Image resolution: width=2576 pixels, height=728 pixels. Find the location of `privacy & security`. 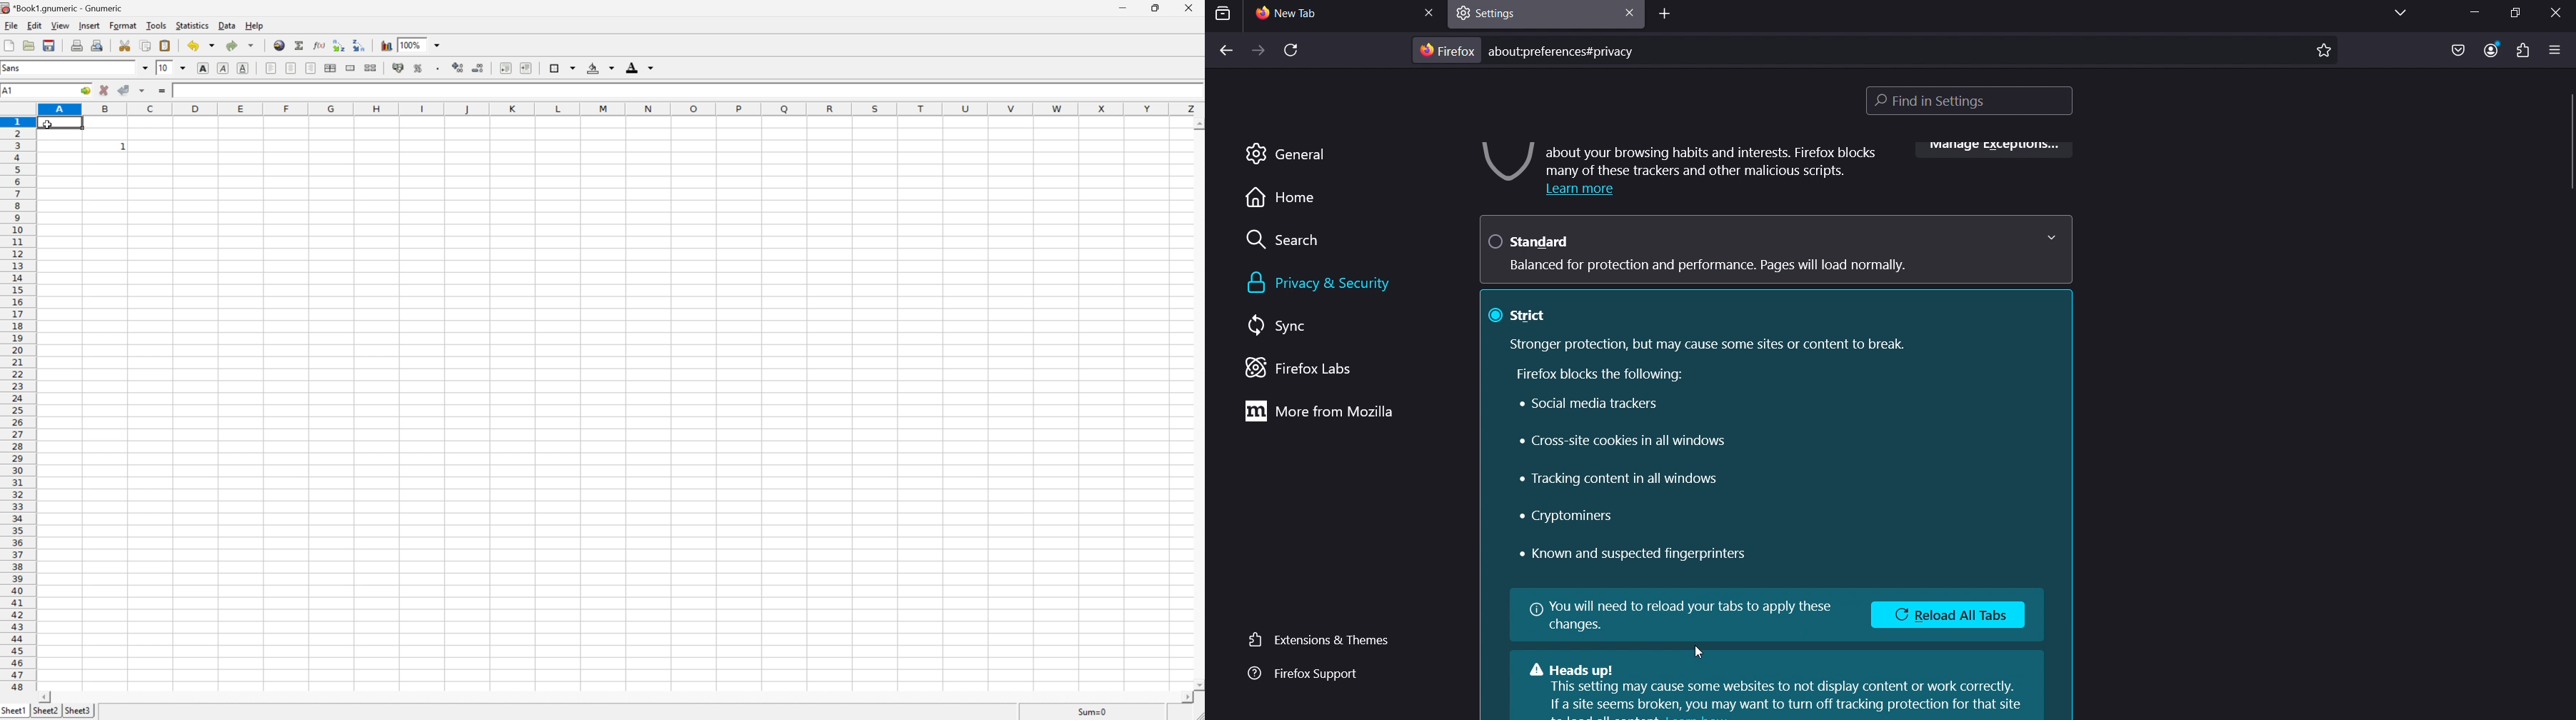

privacy & security is located at coordinates (1335, 284).